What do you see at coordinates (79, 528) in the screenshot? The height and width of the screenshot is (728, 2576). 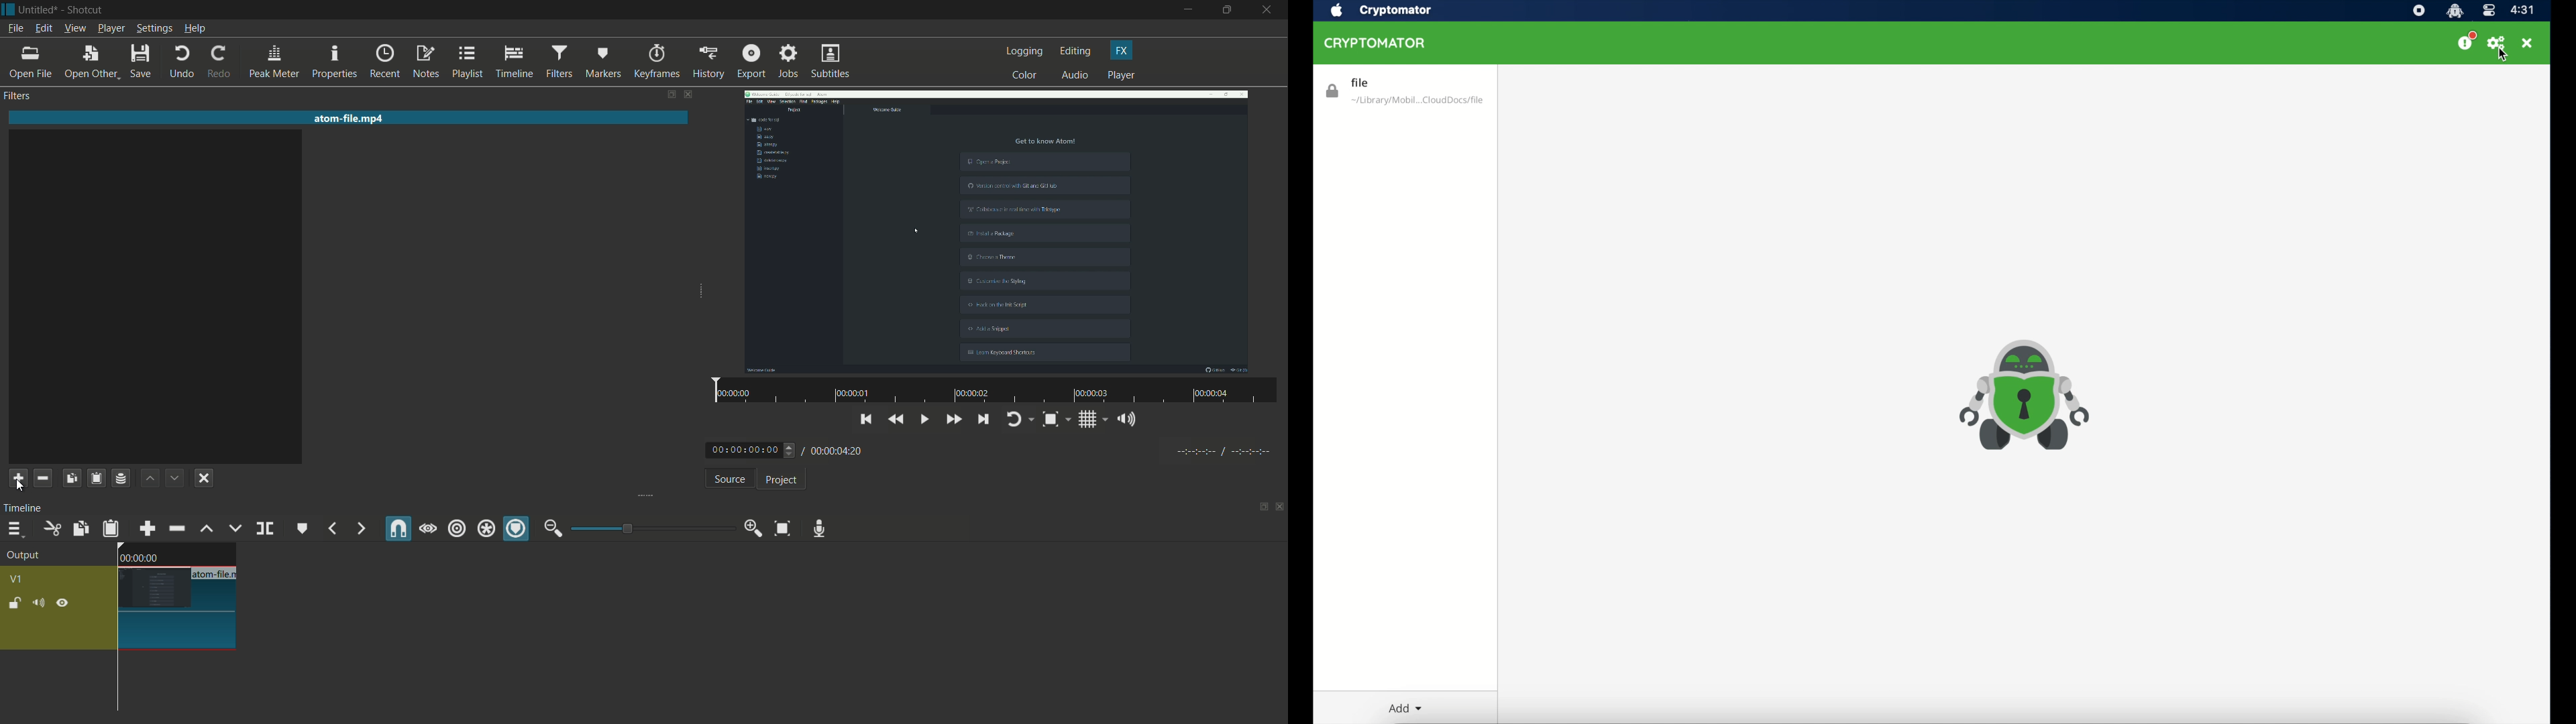 I see `copy` at bounding box center [79, 528].